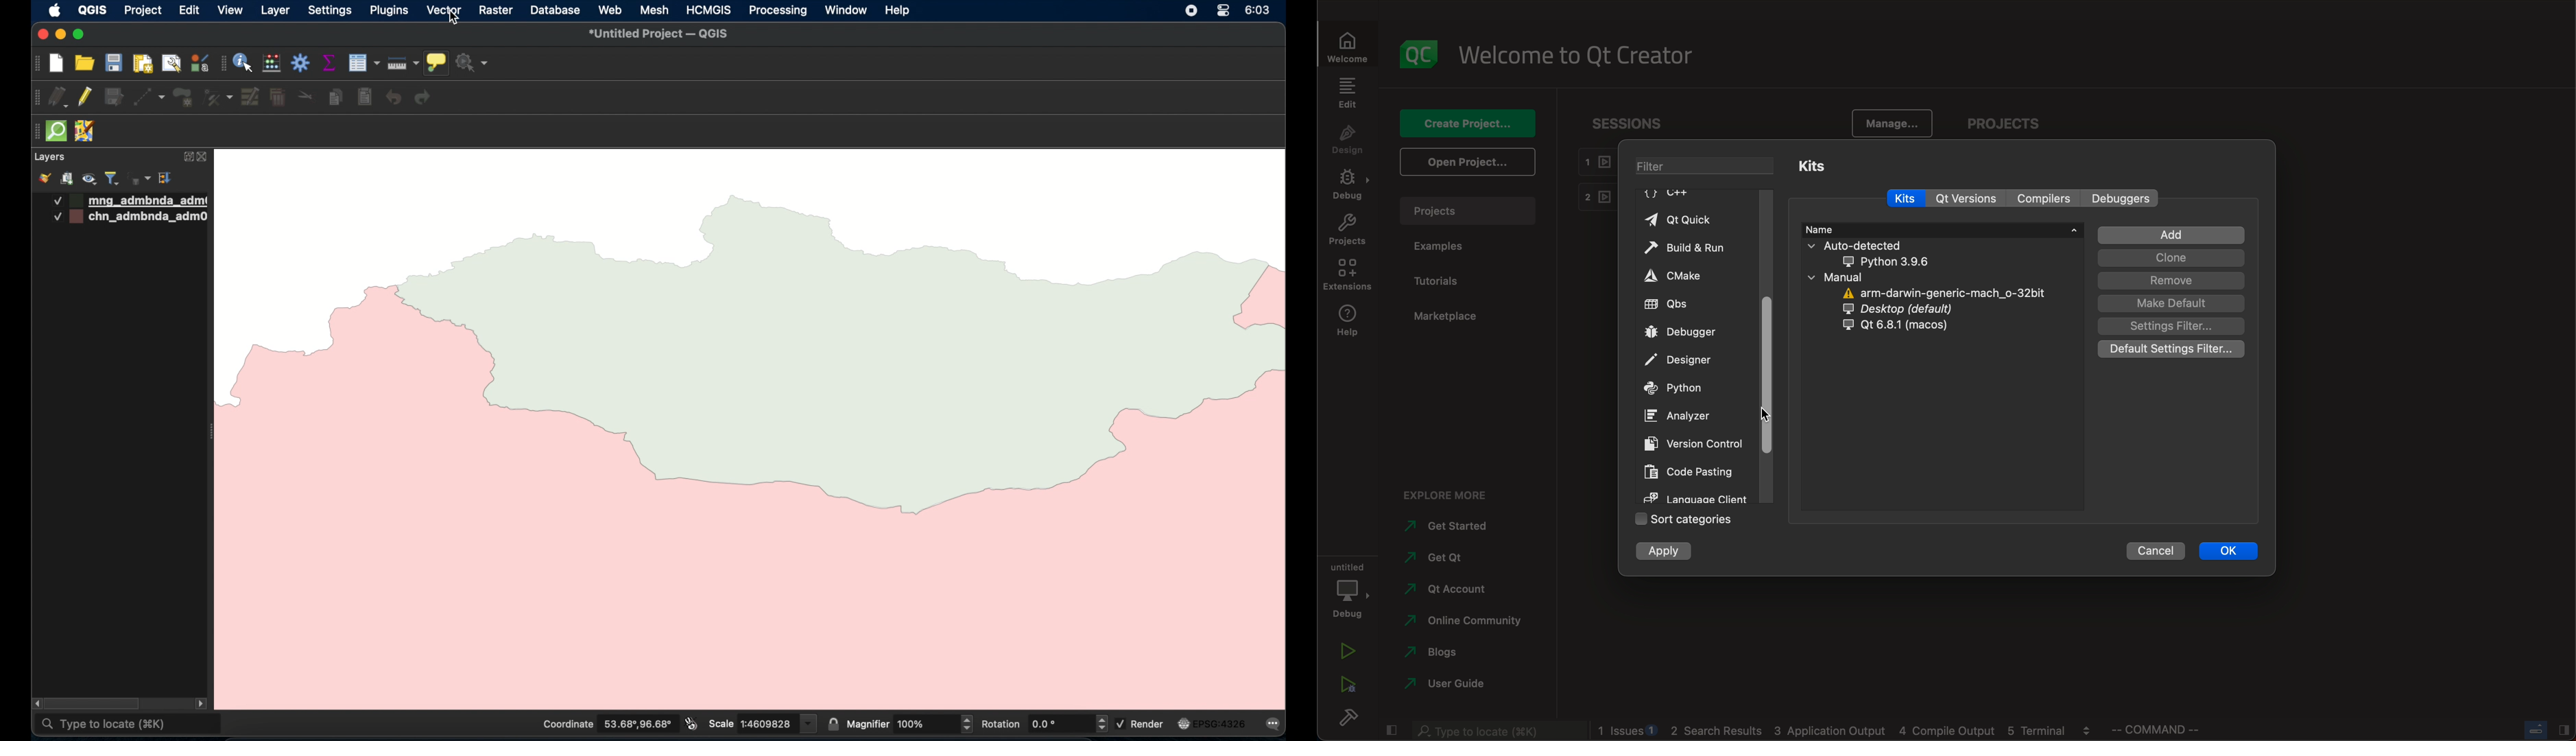 This screenshot has height=756, width=2576. Describe the element at coordinates (199, 62) in the screenshot. I see `styling manager` at that location.